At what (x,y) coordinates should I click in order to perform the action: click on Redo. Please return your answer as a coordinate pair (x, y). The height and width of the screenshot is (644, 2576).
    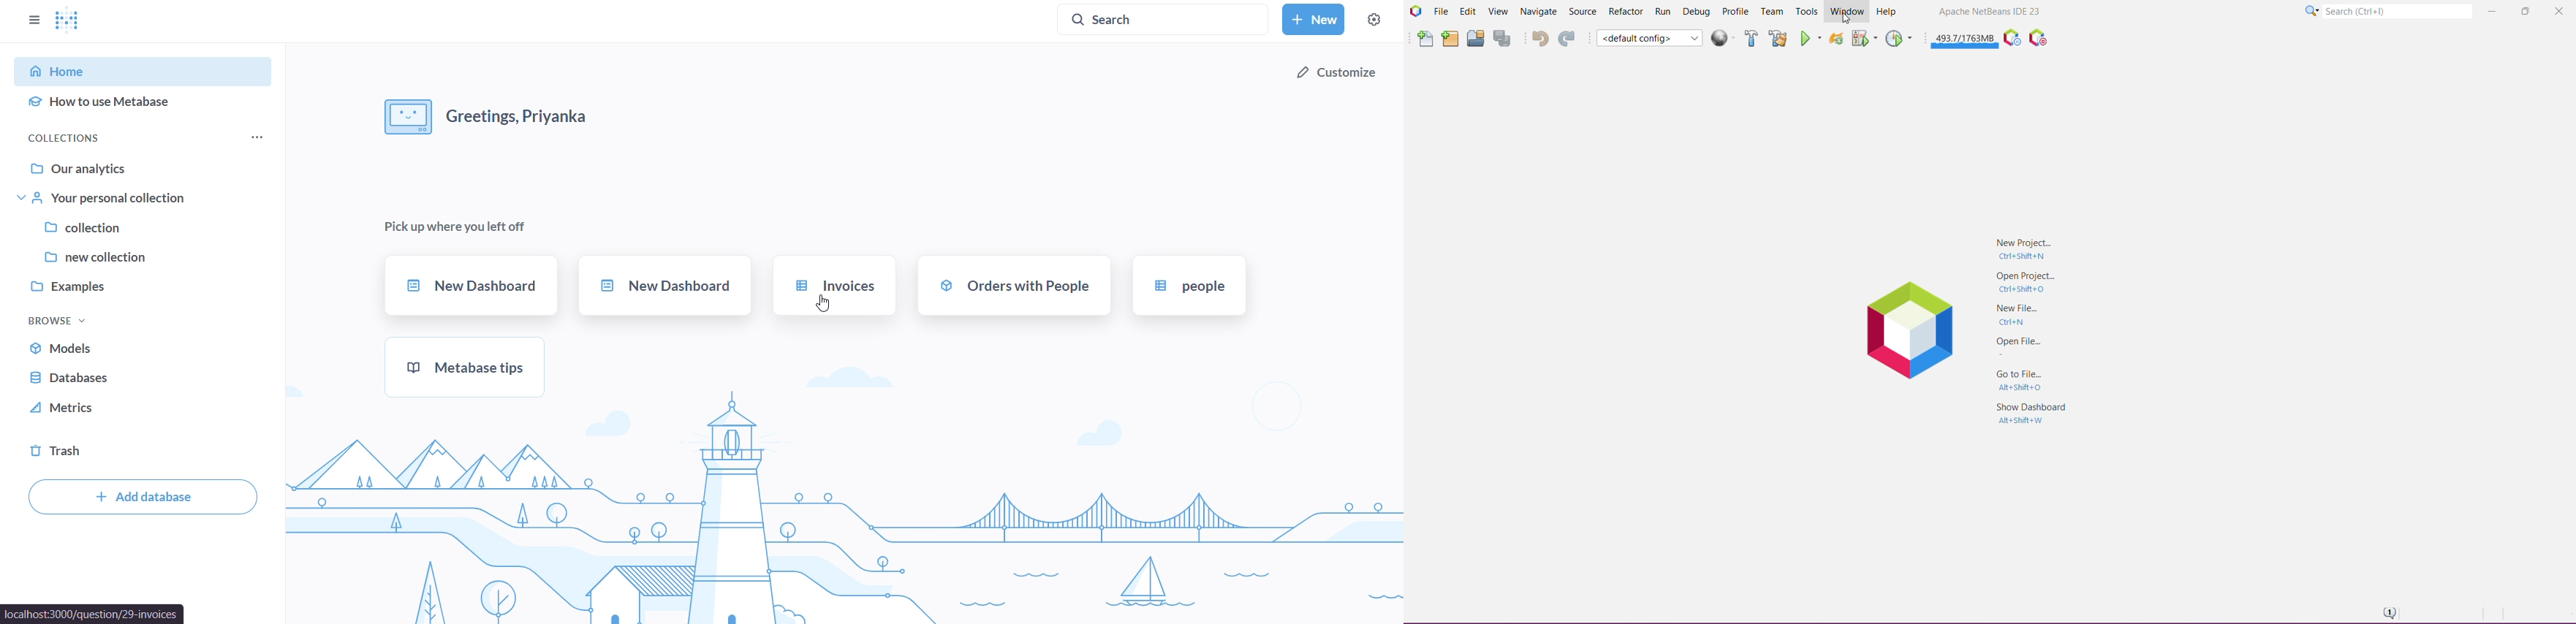
    Looking at the image, I should click on (1567, 38).